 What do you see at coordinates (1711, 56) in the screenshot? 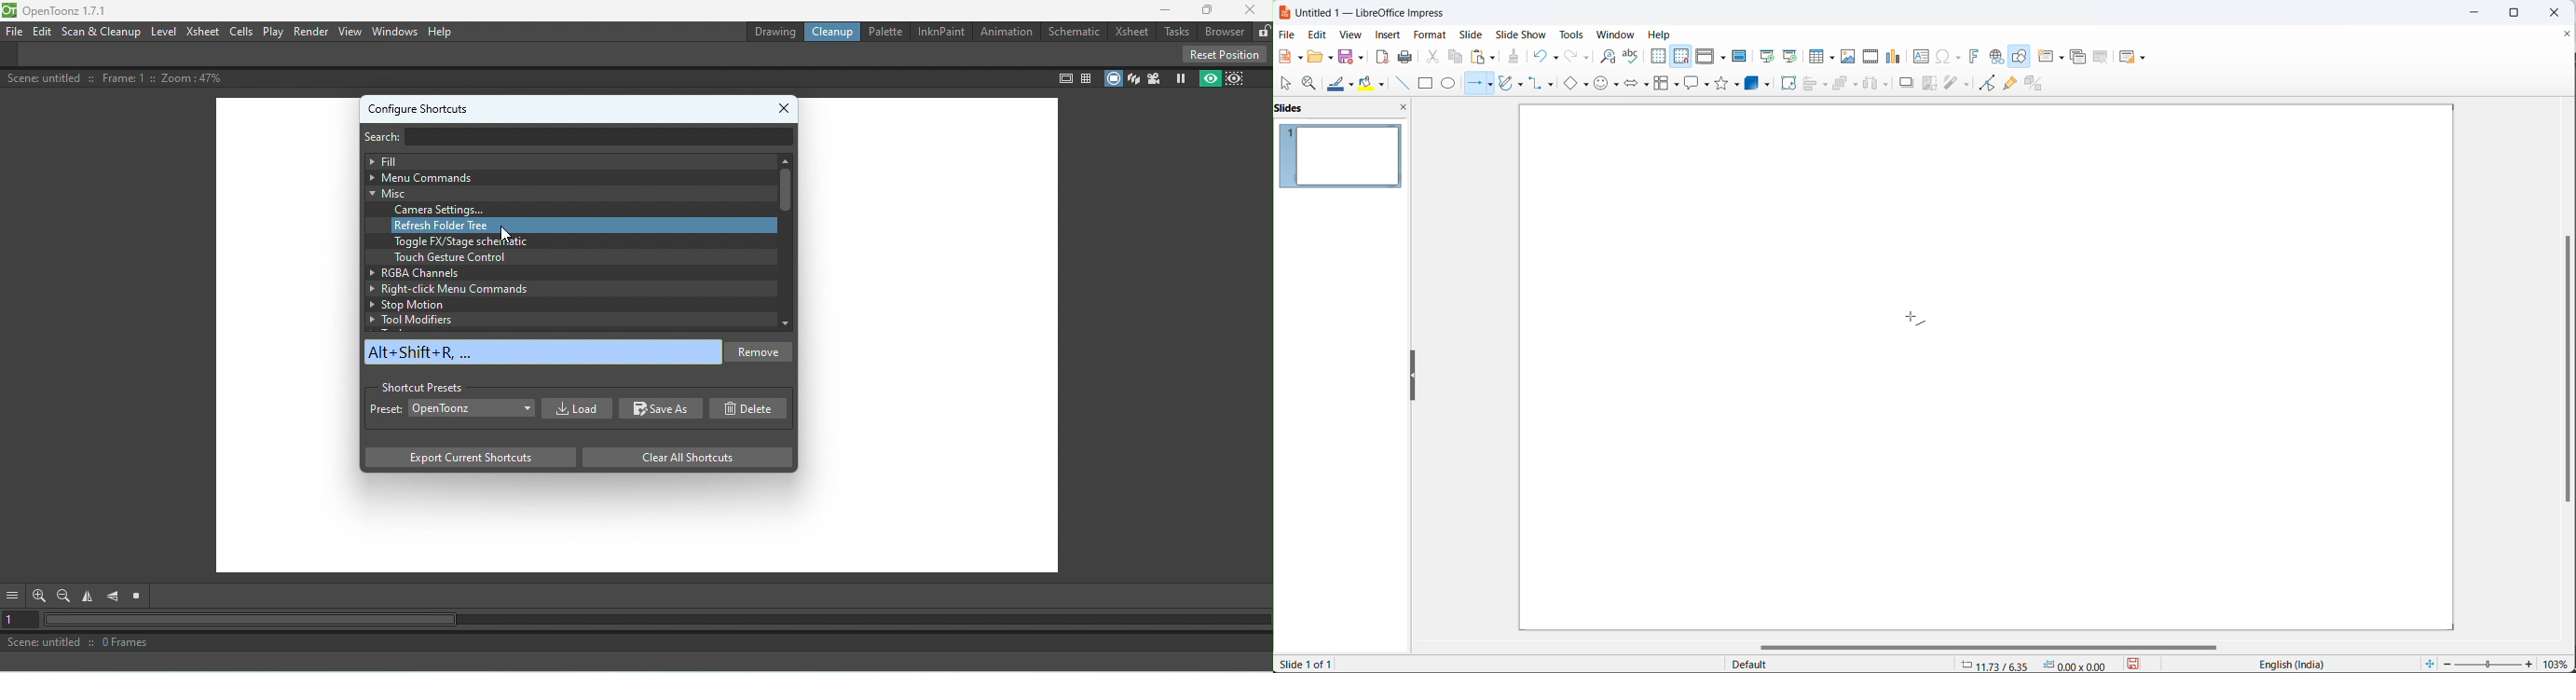
I see `display view` at bounding box center [1711, 56].